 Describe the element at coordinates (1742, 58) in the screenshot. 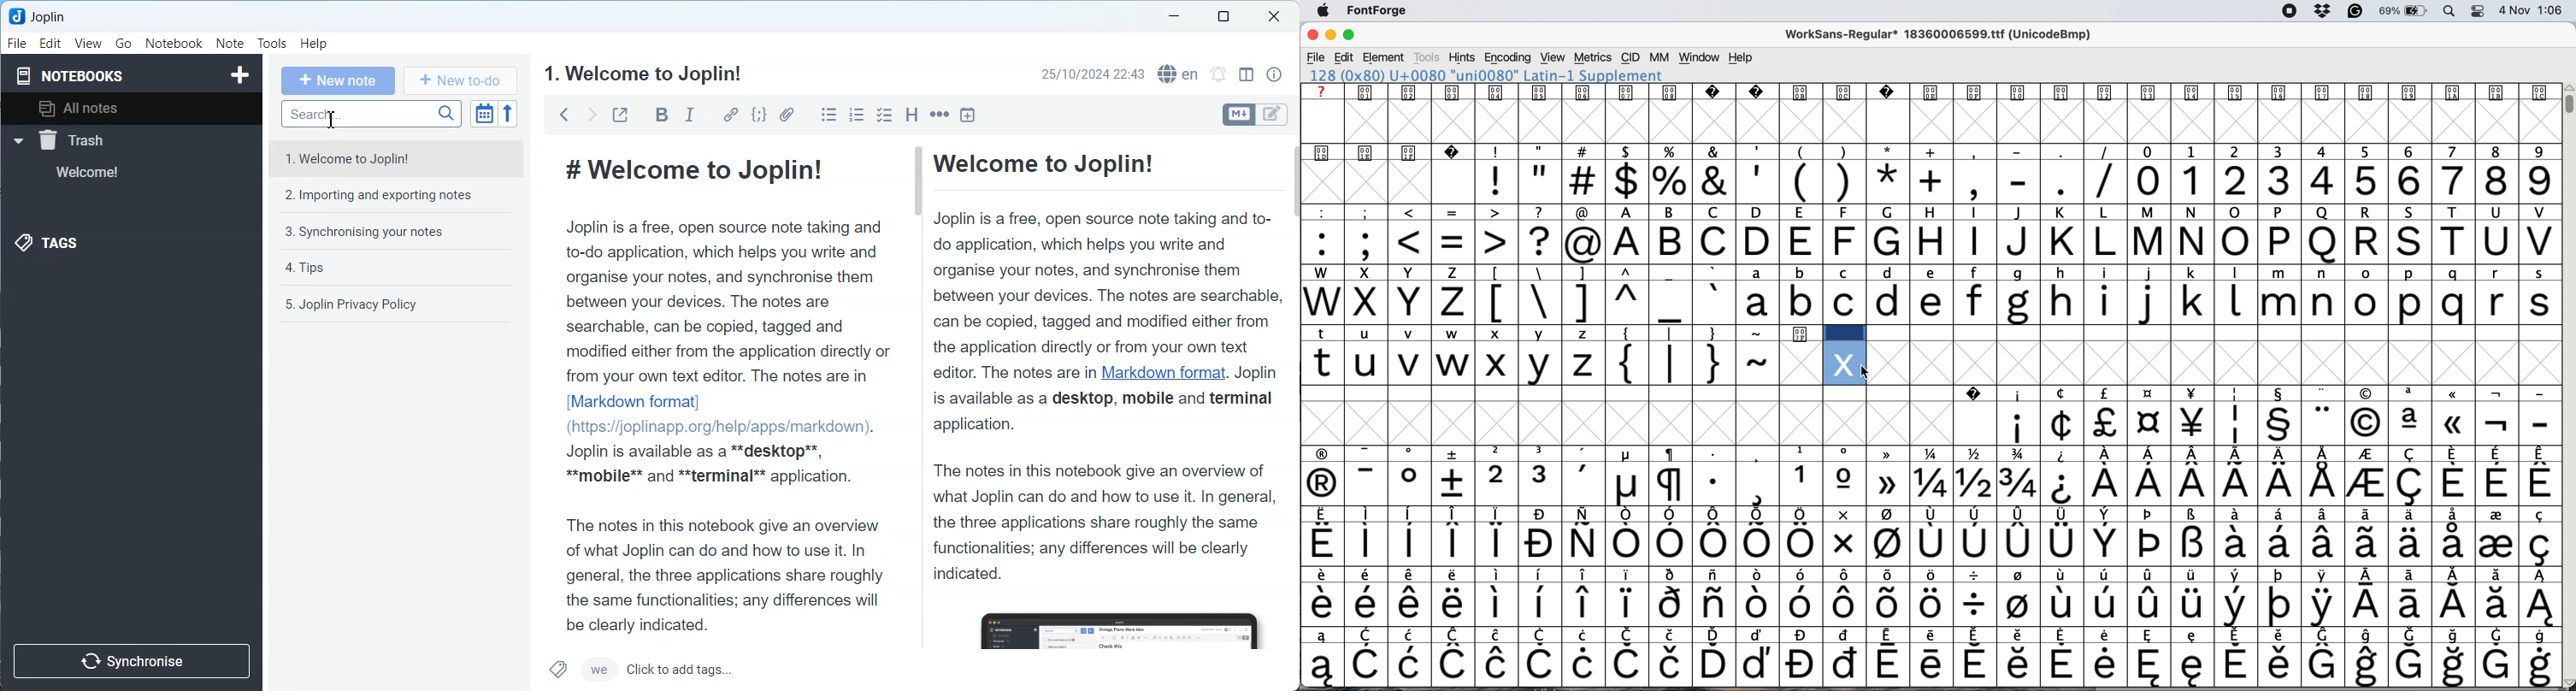

I see `help` at that location.